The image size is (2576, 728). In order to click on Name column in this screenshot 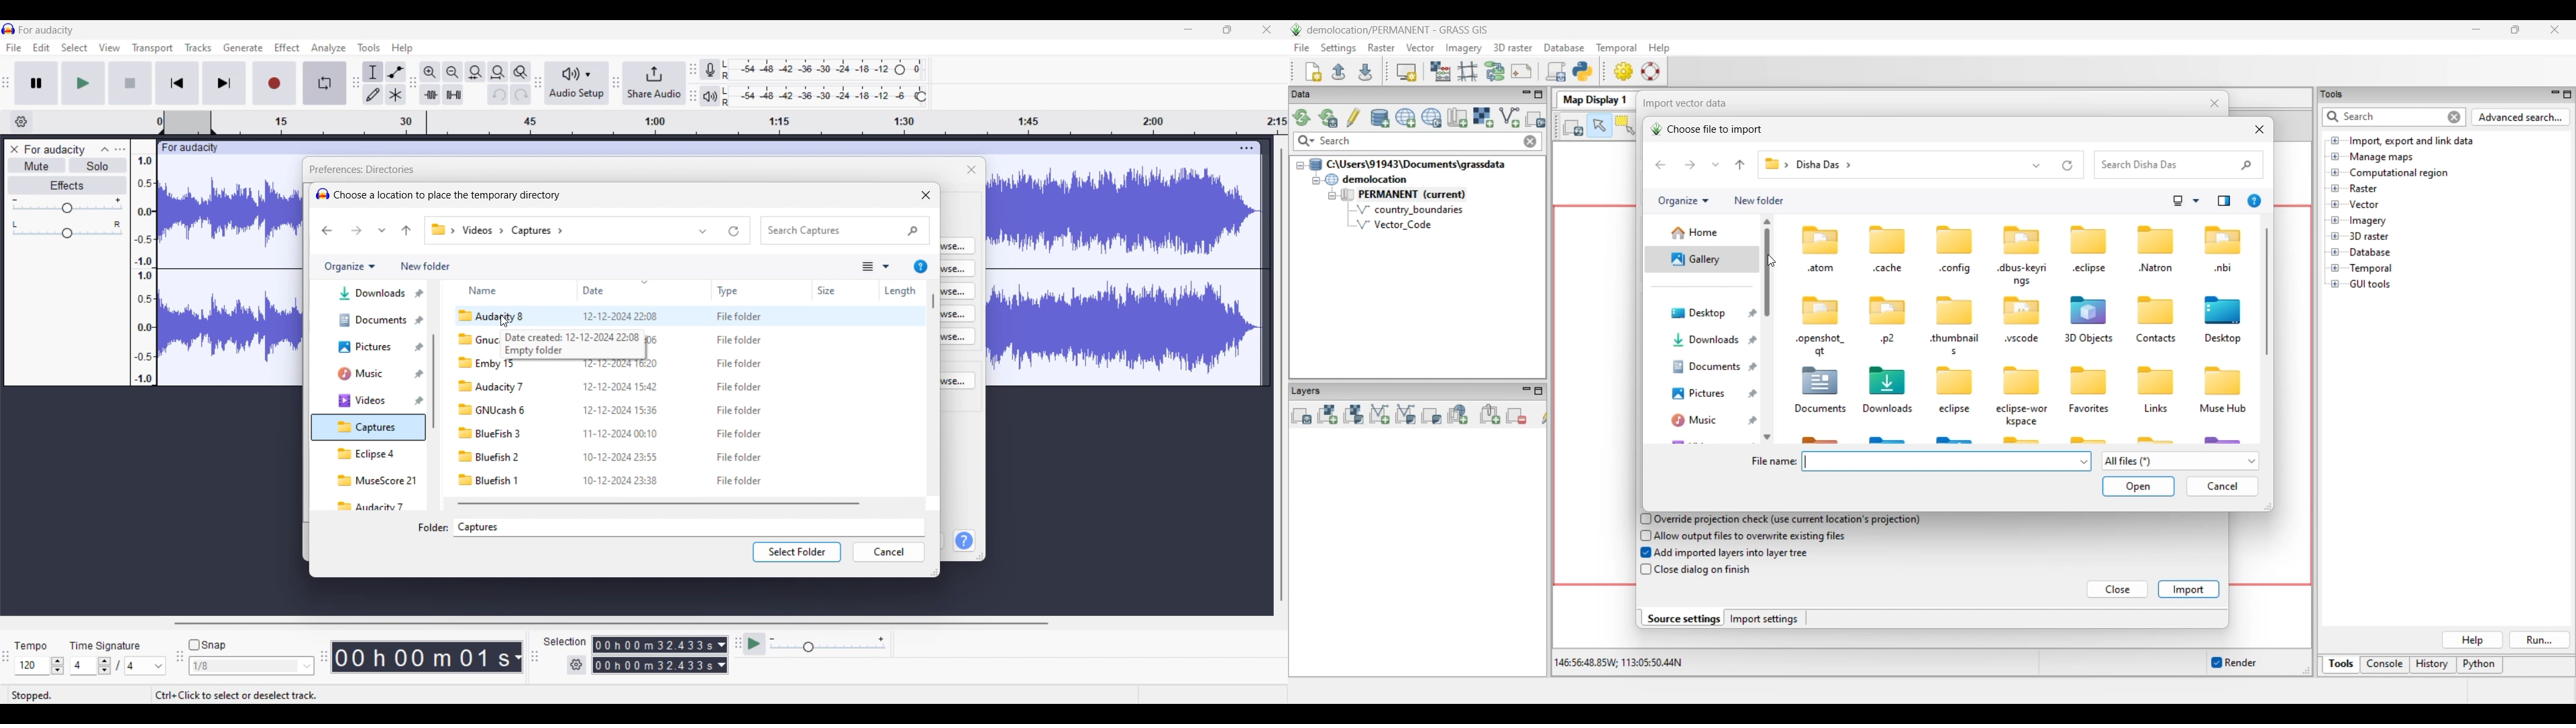, I will do `click(488, 289)`.